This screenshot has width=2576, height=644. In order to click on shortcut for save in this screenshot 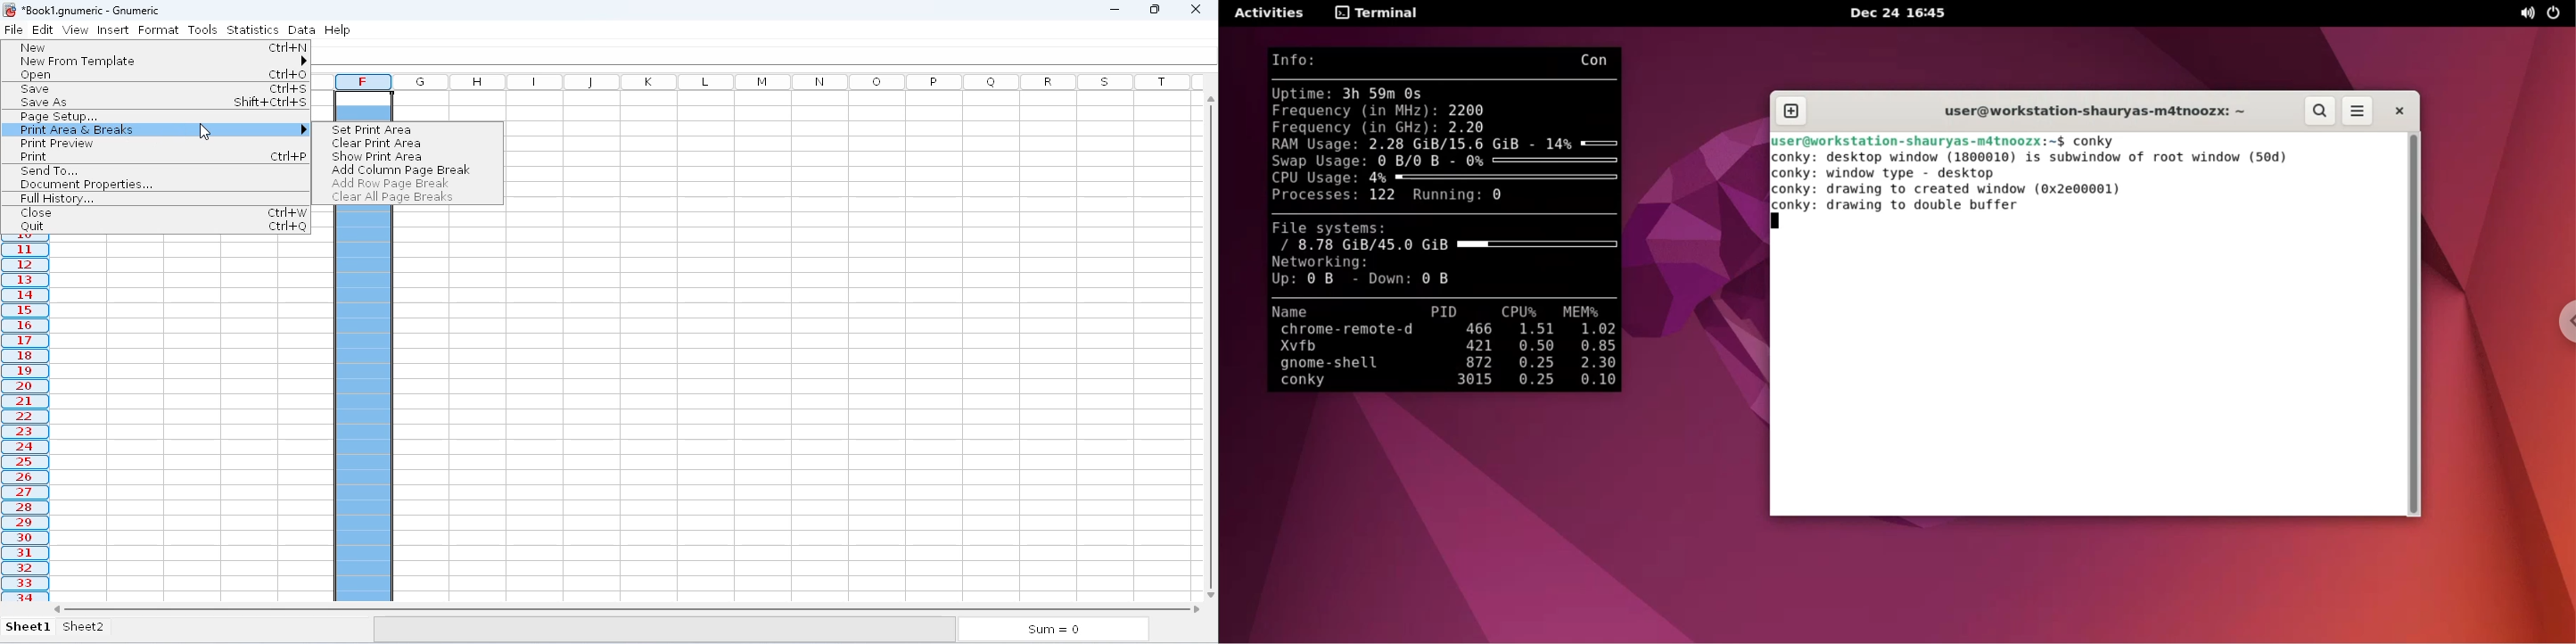, I will do `click(288, 89)`.